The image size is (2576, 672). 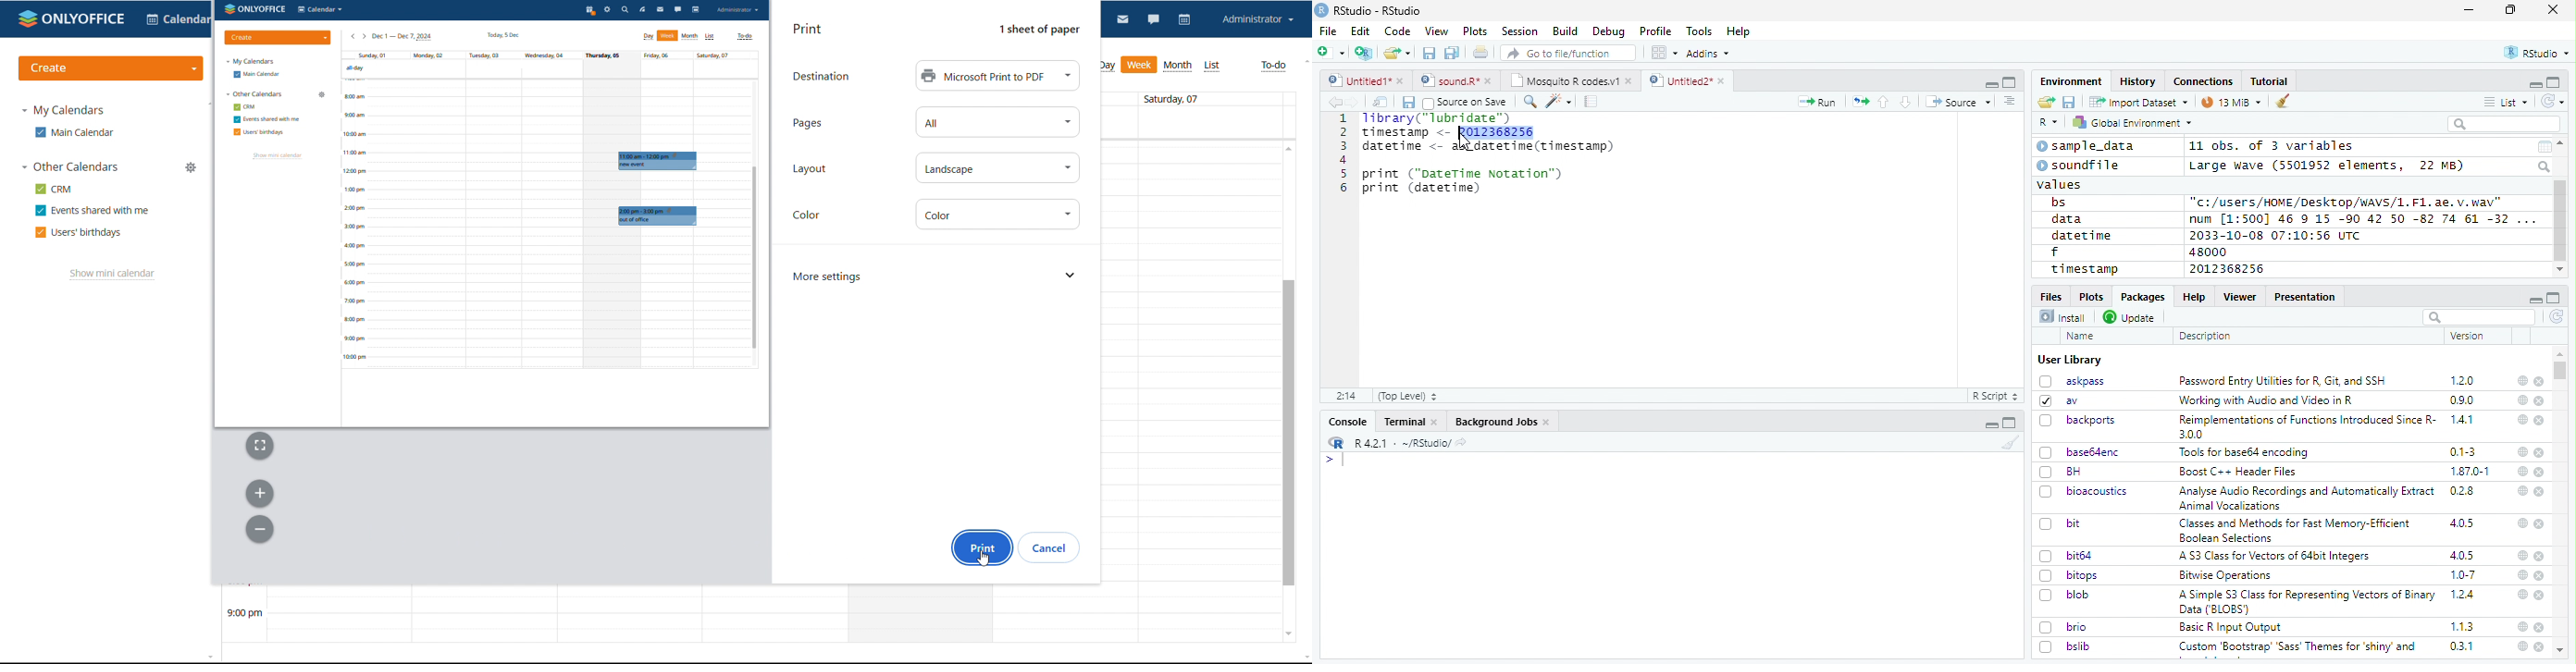 What do you see at coordinates (2007, 442) in the screenshot?
I see `clear workspace` at bounding box center [2007, 442].